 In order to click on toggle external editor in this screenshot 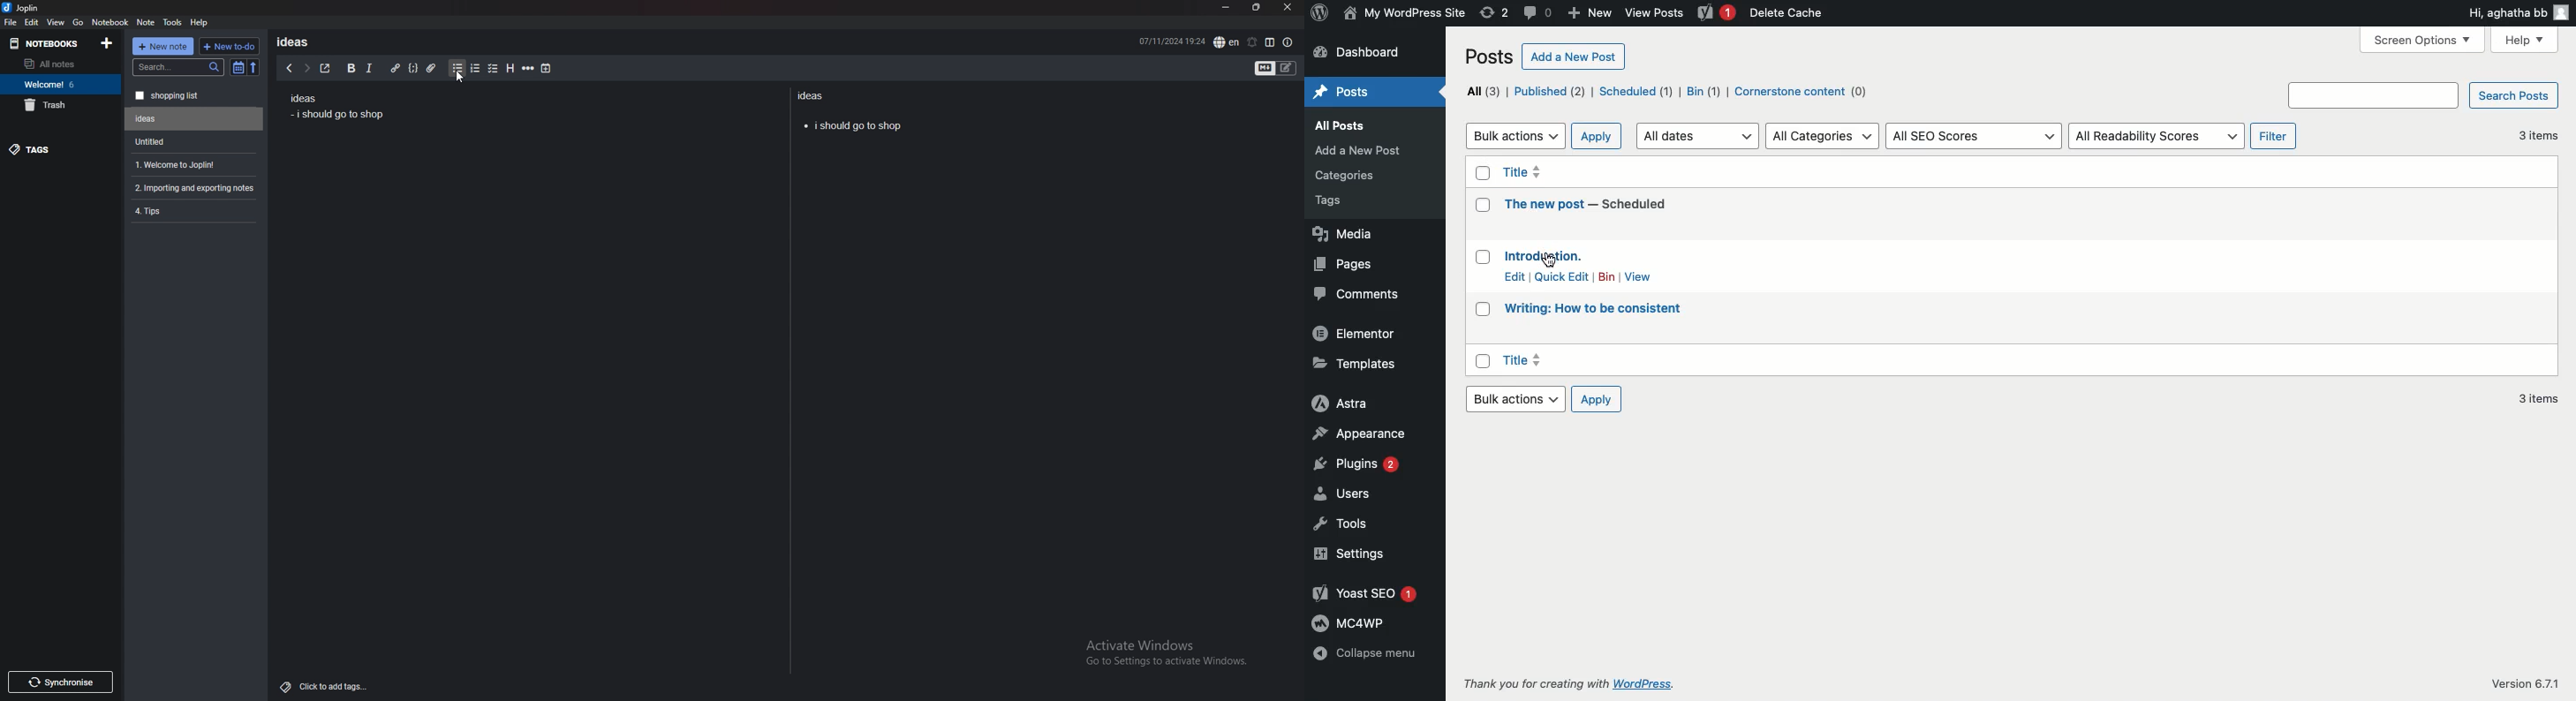, I will do `click(325, 68)`.